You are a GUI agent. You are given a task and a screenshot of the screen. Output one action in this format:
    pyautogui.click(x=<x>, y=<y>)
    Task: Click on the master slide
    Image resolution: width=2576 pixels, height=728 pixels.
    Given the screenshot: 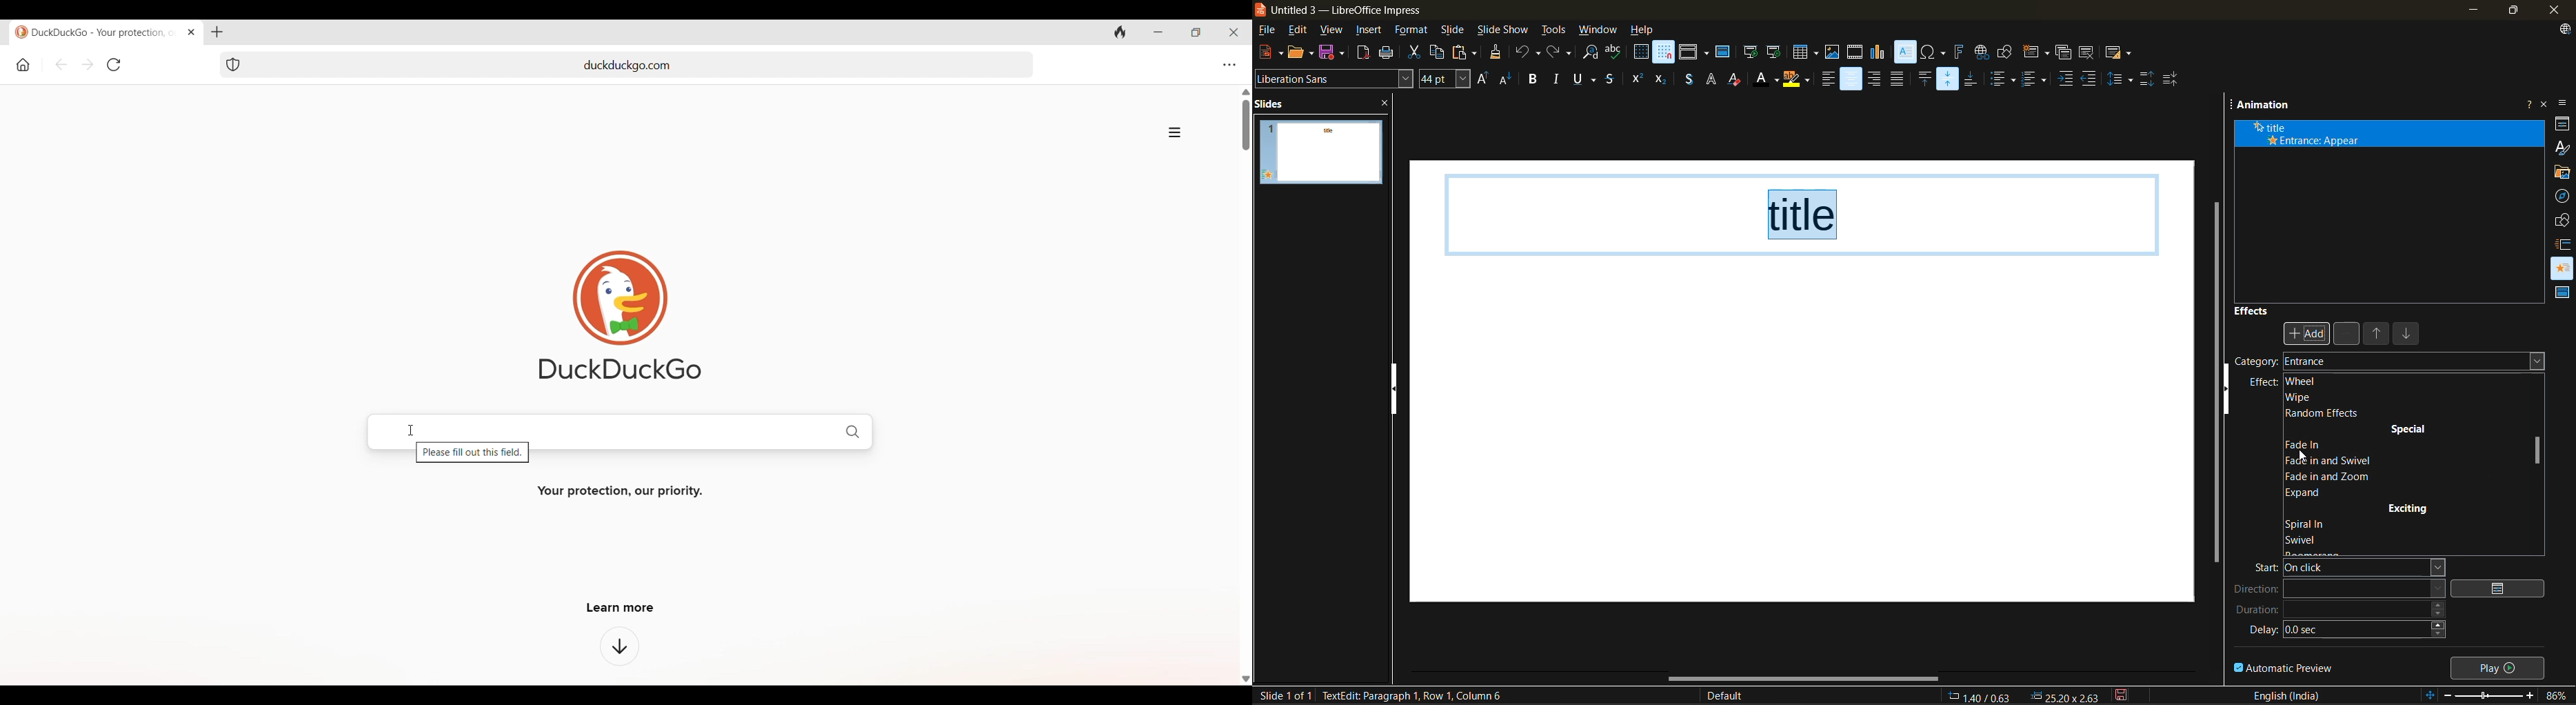 What is the action you would take?
    pyautogui.click(x=1723, y=53)
    